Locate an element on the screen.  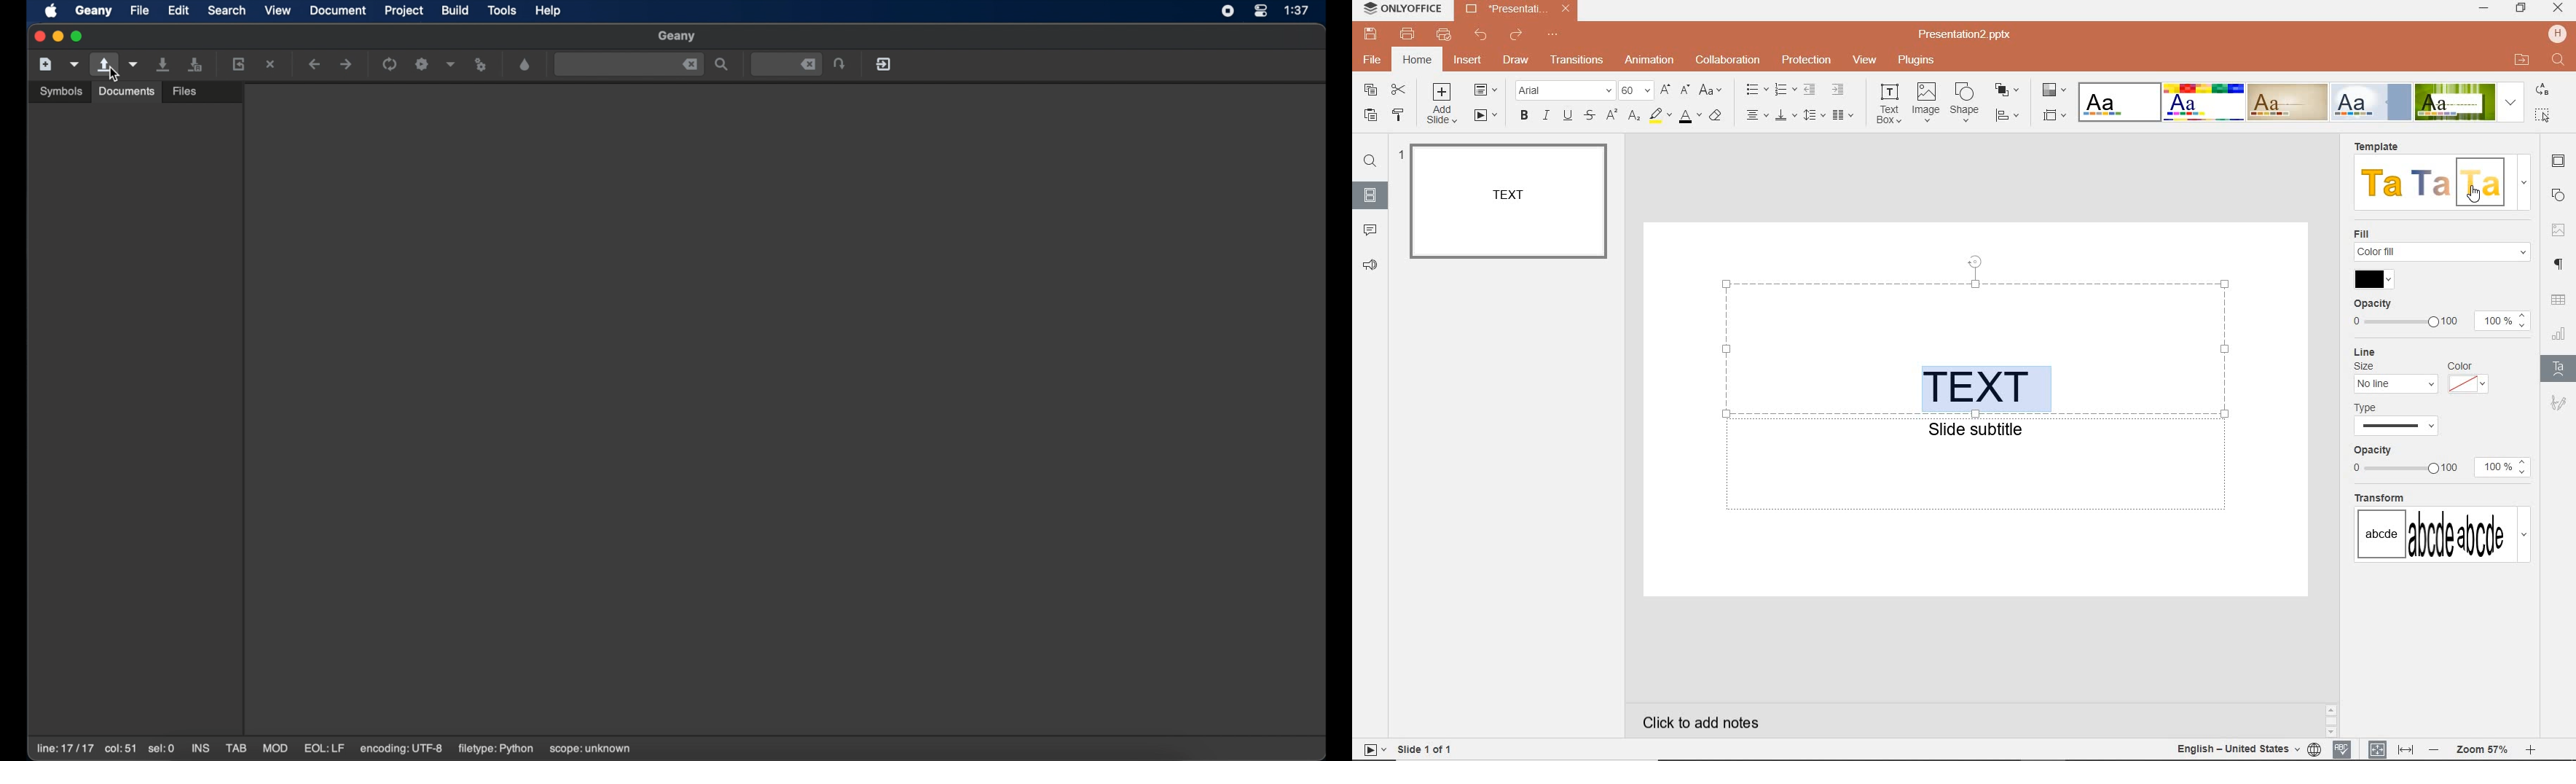
close is located at coordinates (2559, 9).